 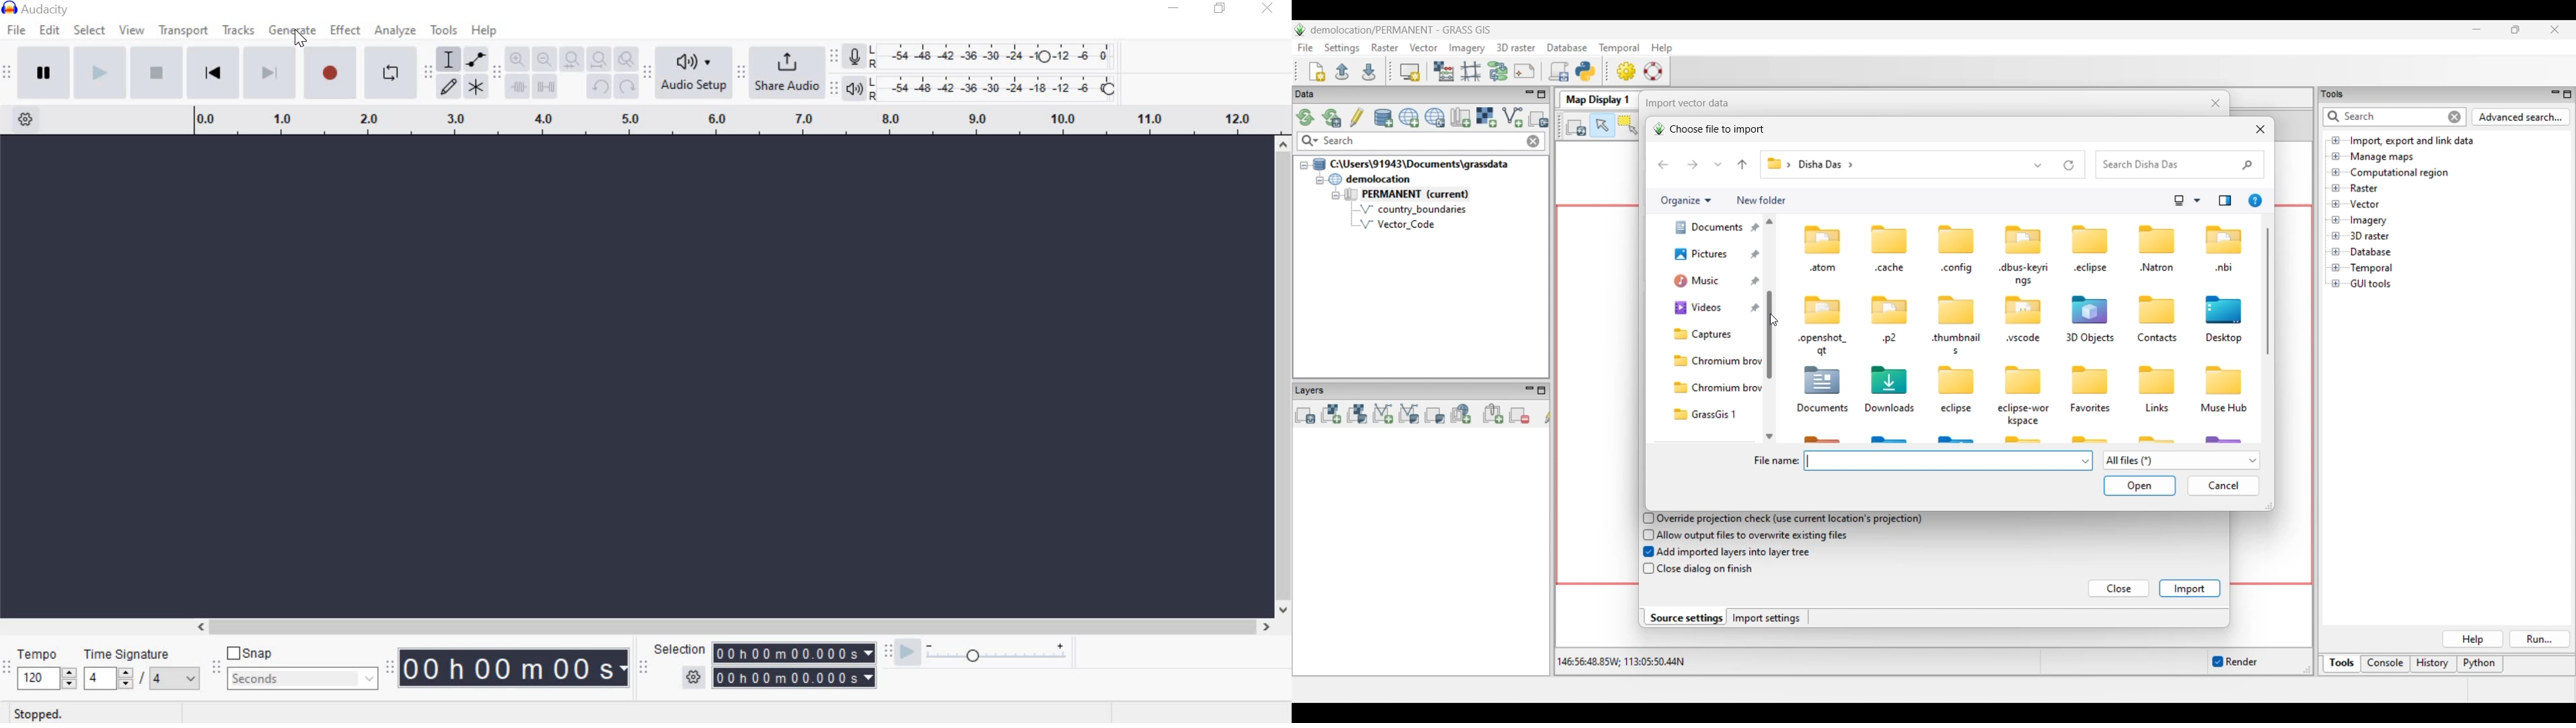 What do you see at coordinates (678, 649) in the screenshot?
I see `selection` at bounding box center [678, 649].